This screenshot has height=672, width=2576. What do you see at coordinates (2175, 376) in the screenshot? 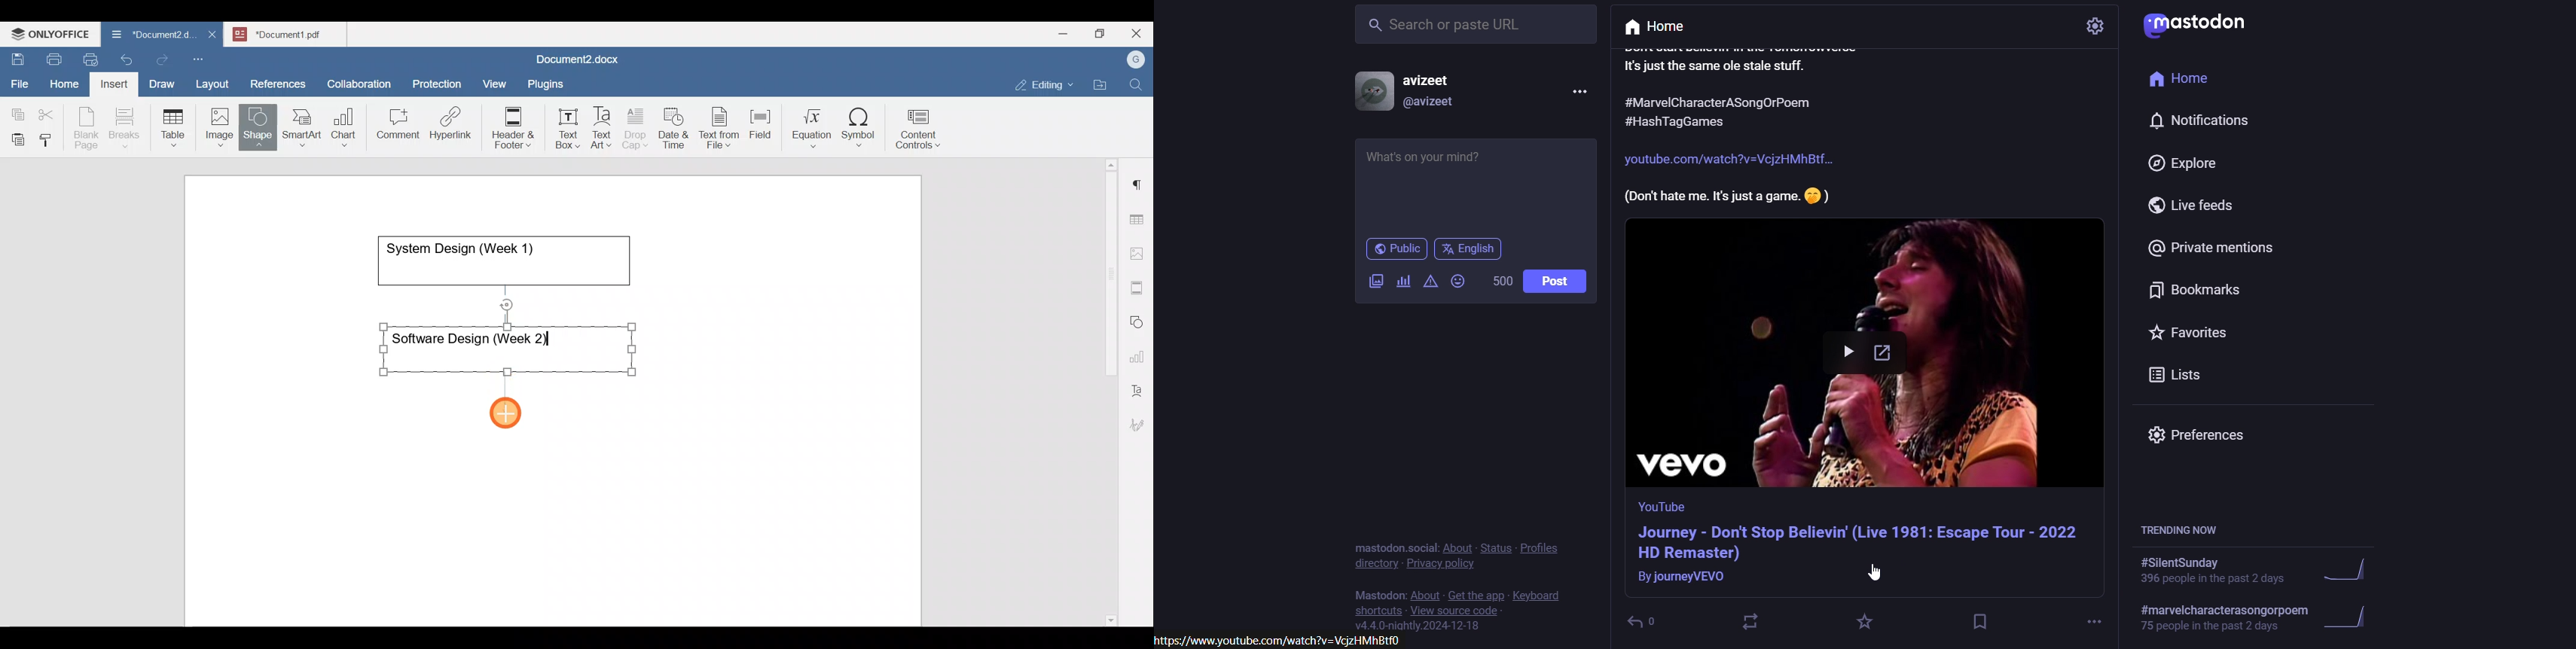
I see `lists` at bounding box center [2175, 376].